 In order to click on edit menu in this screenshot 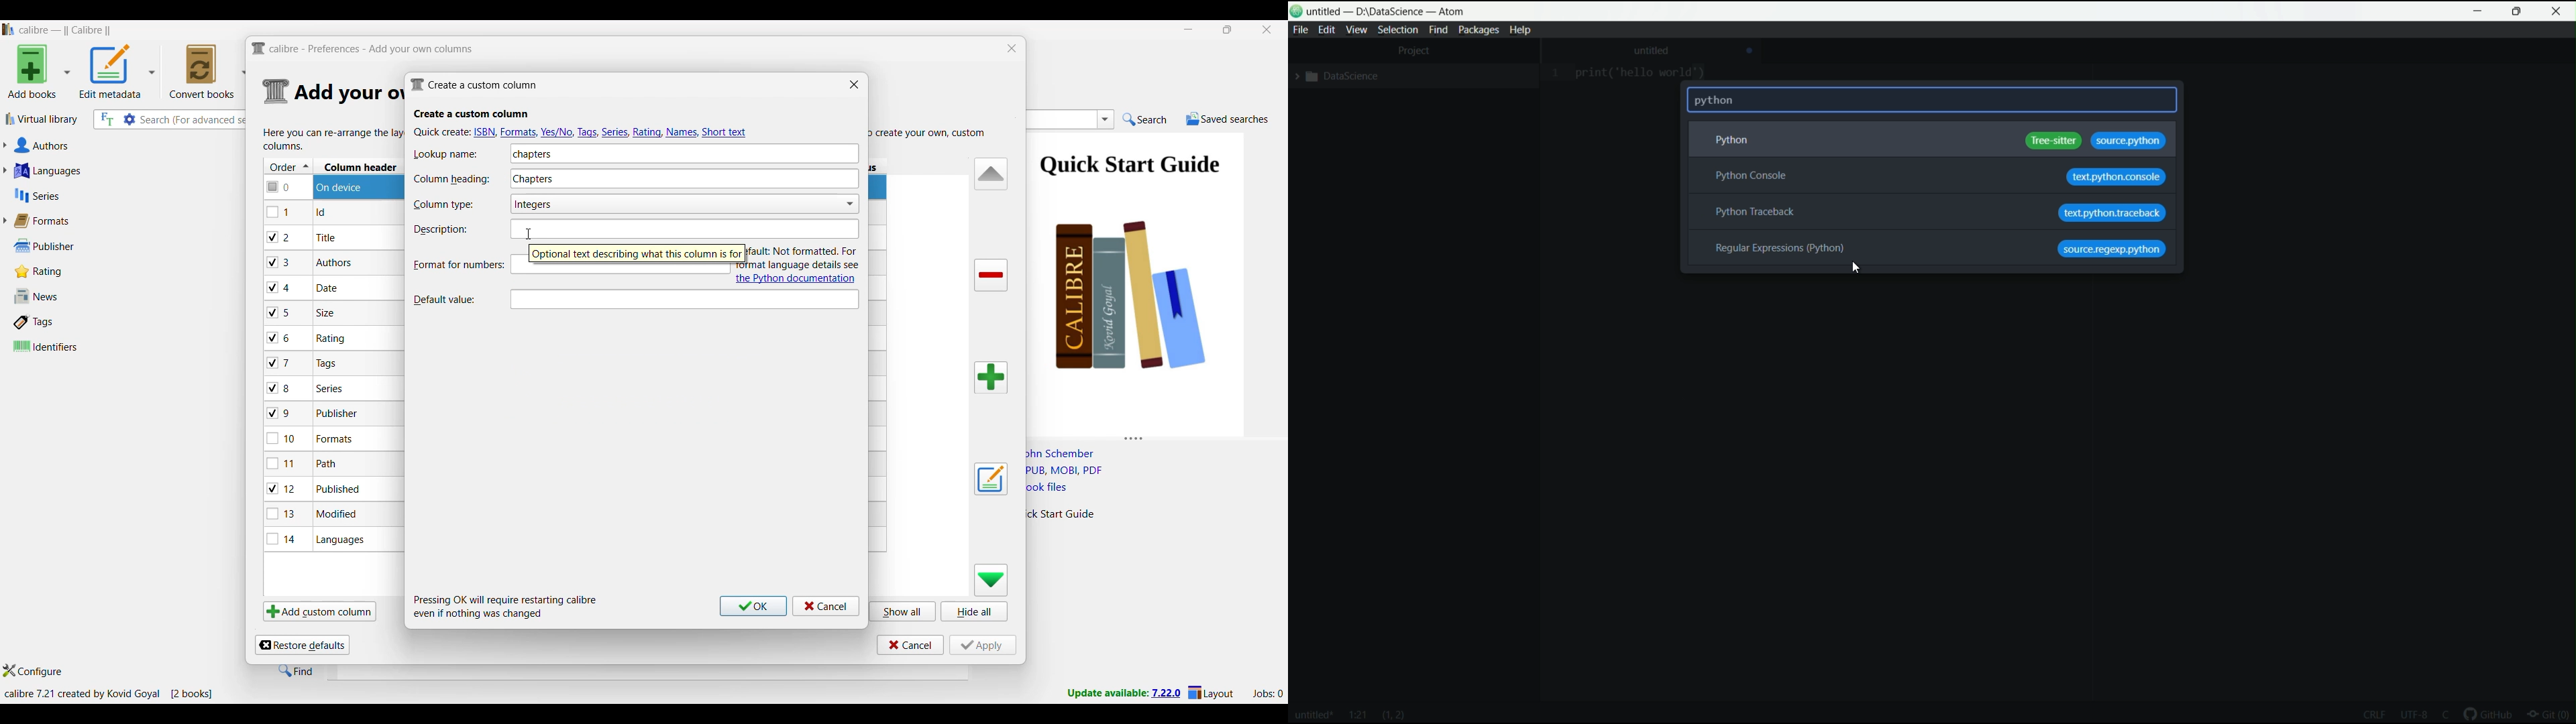, I will do `click(1327, 30)`.